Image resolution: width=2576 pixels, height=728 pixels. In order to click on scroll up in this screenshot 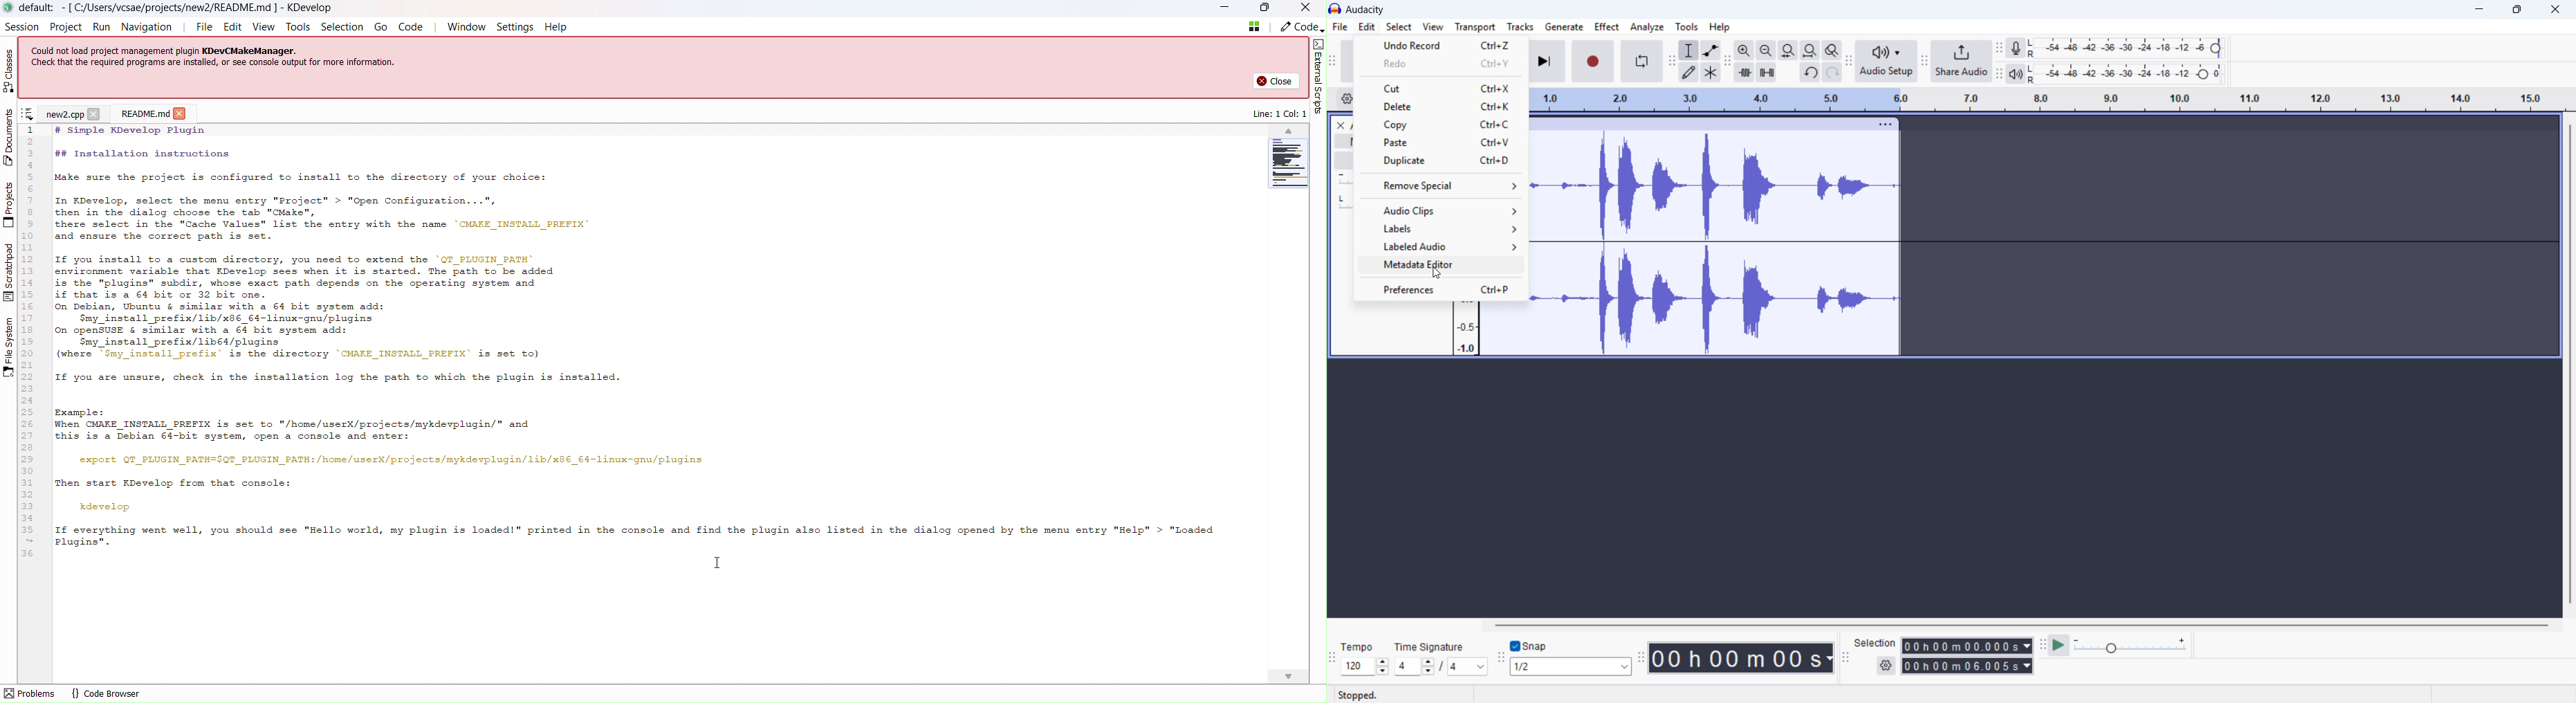, I will do `click(1289, 130)`.